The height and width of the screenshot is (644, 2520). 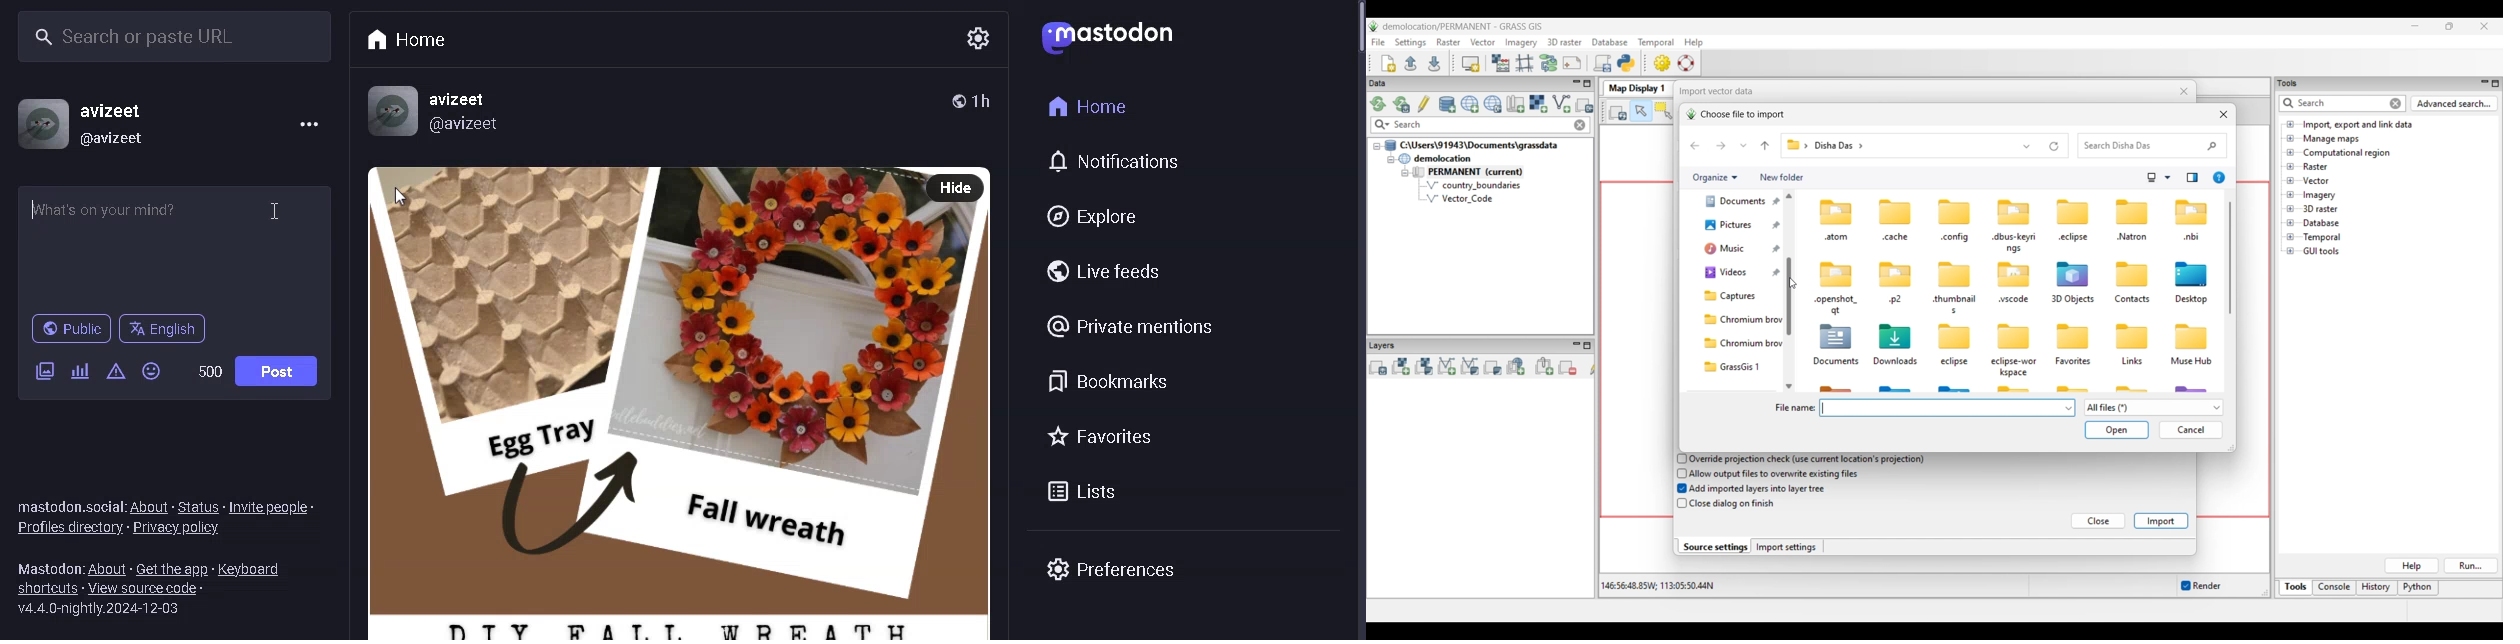 I want to click on EXPLORE, so click(x=1091, y=214).